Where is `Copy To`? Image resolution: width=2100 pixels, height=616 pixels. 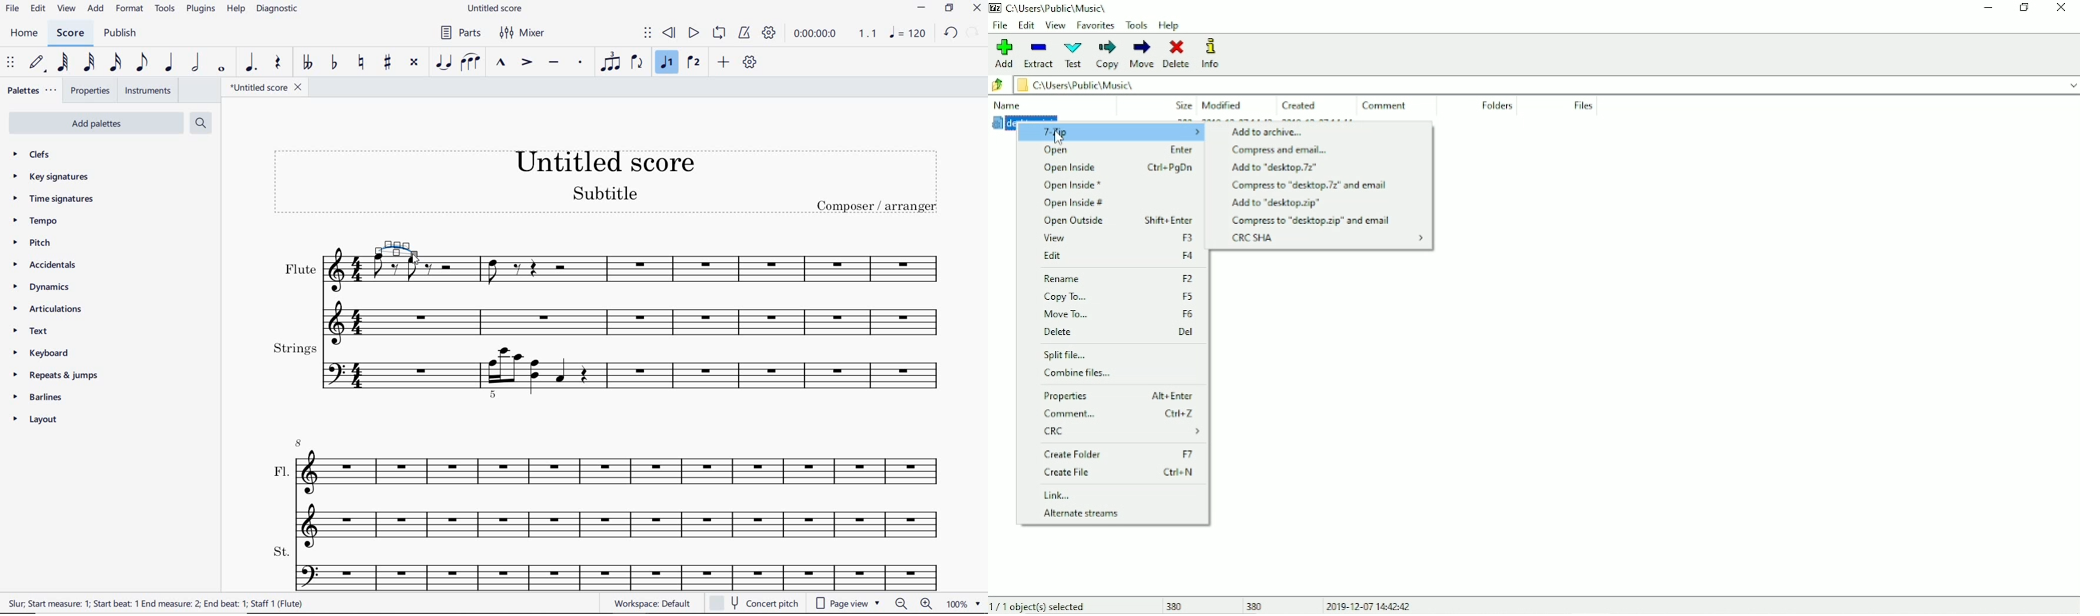 Copy To is located at coordinates (1118, 297).